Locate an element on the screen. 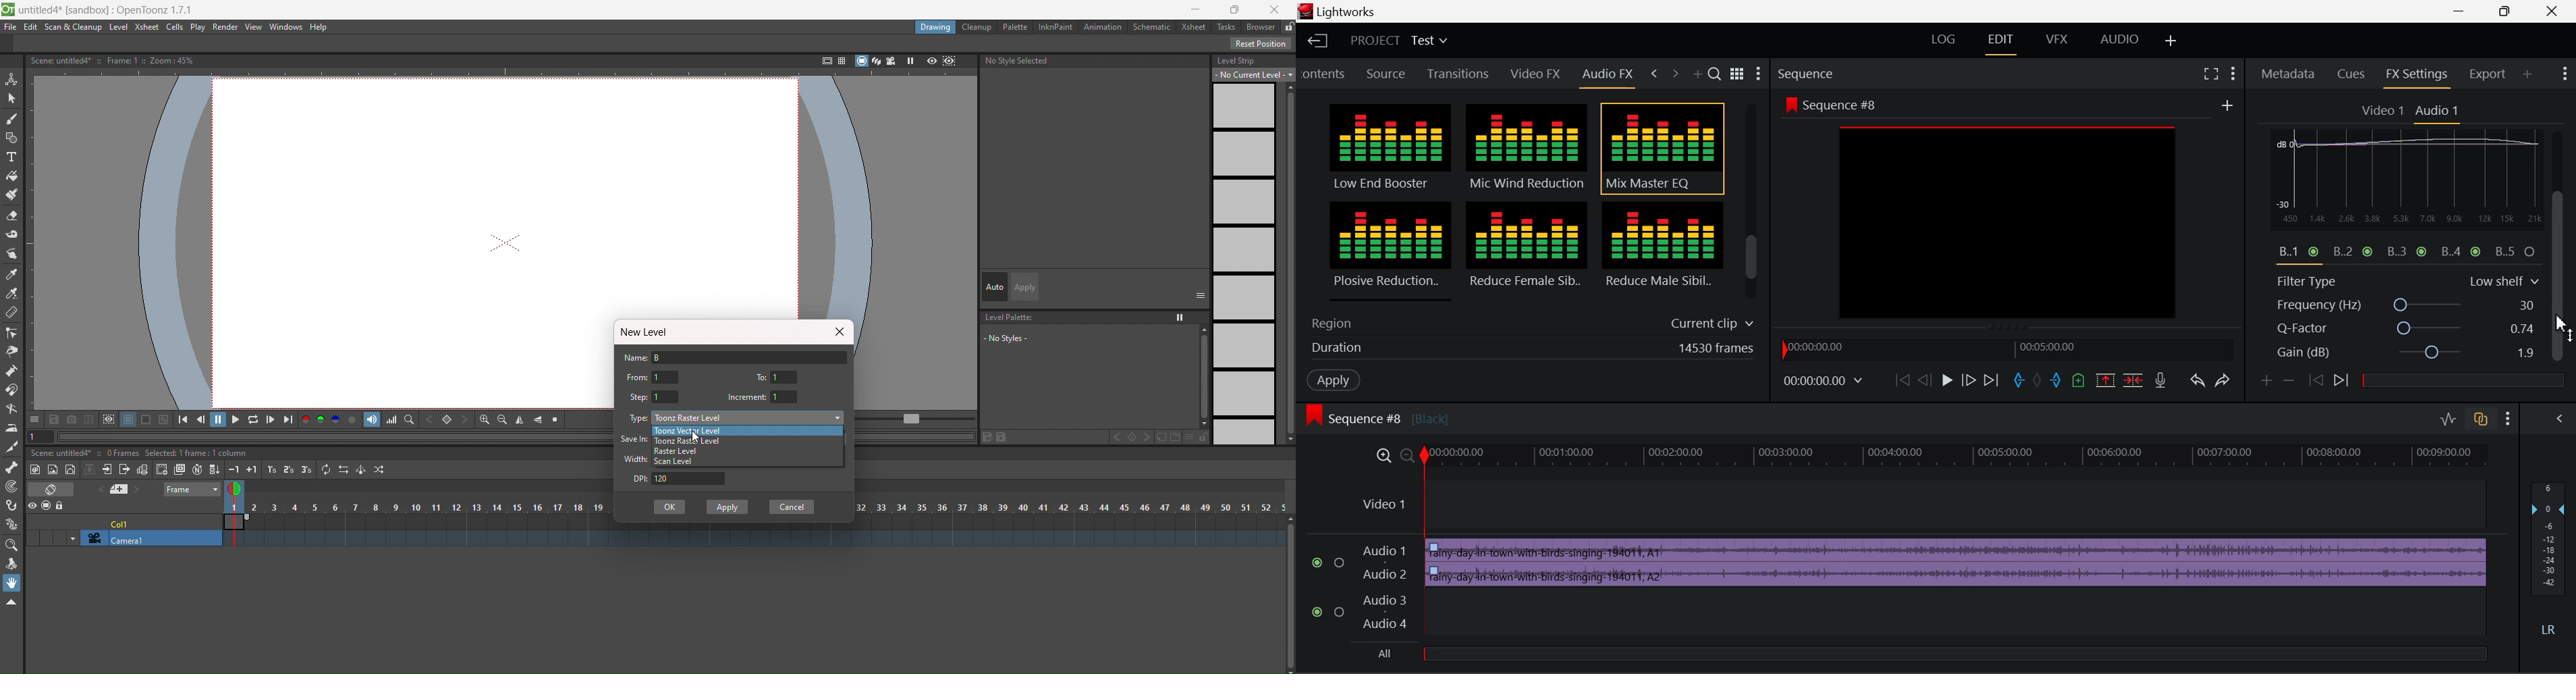 The image size is (2576, 700). type is located at coordinates (639, 418).